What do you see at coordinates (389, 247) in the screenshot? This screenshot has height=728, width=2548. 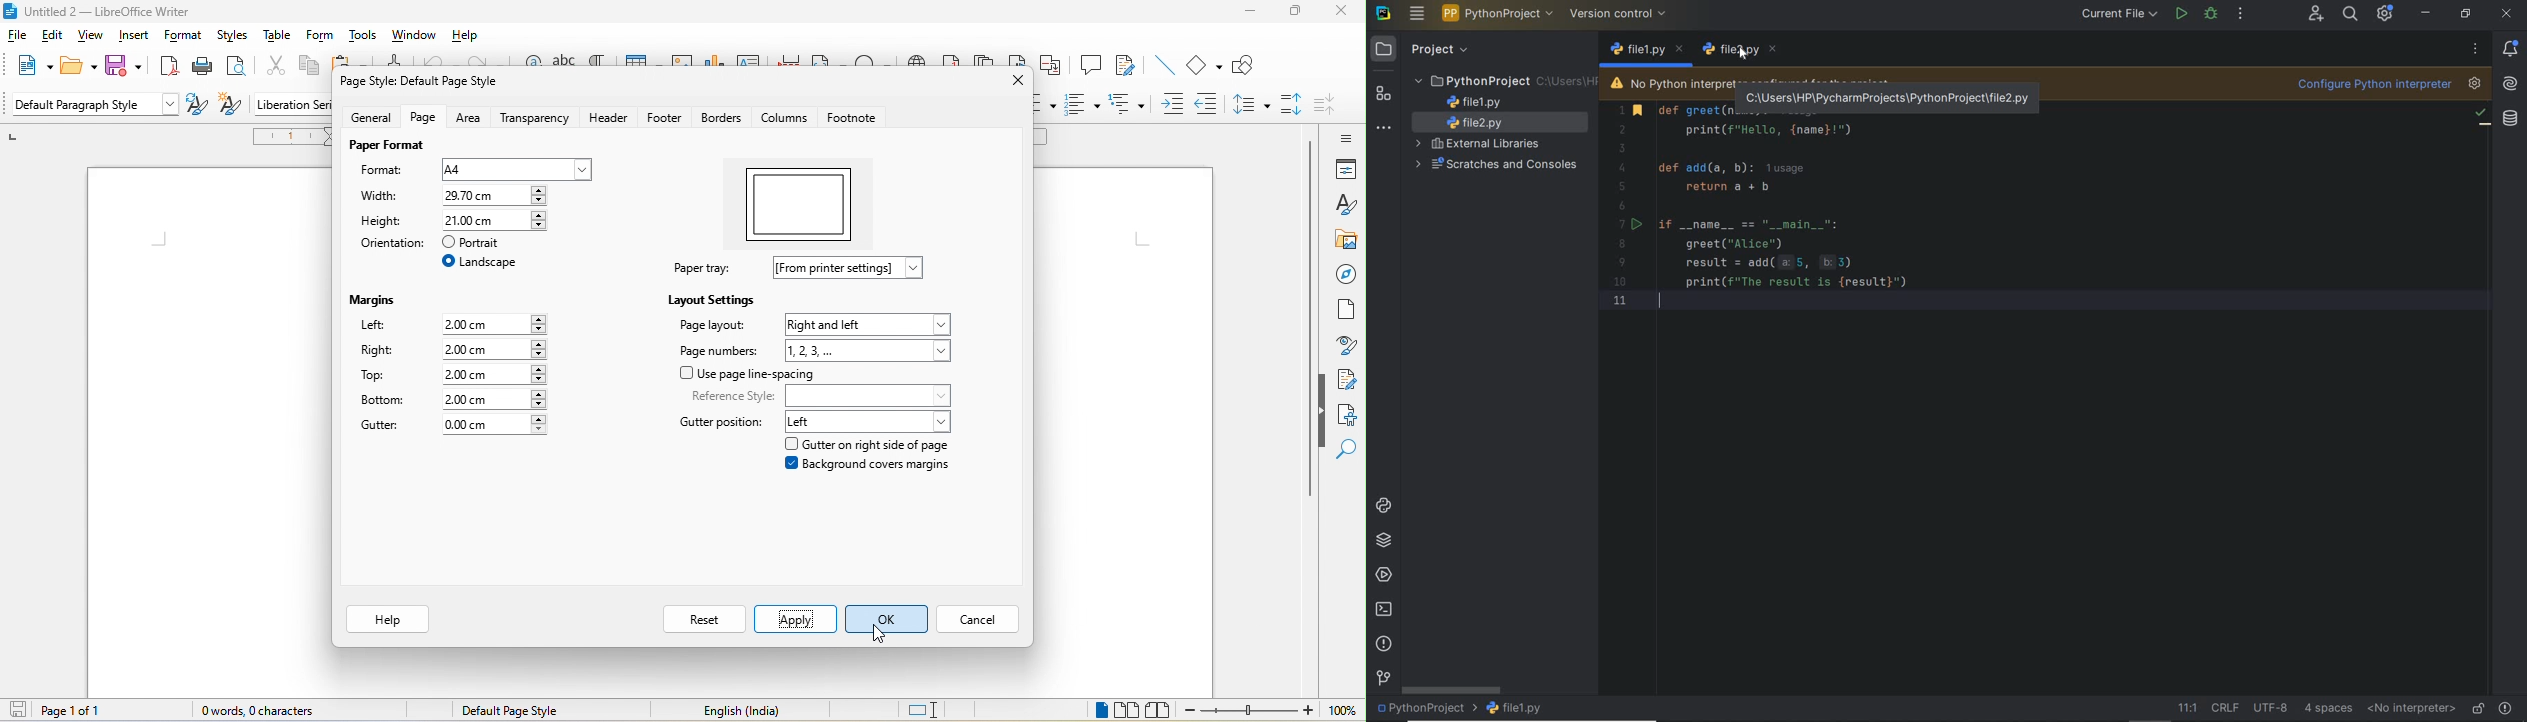 I see `orientation` at bounding box center [389, 247].